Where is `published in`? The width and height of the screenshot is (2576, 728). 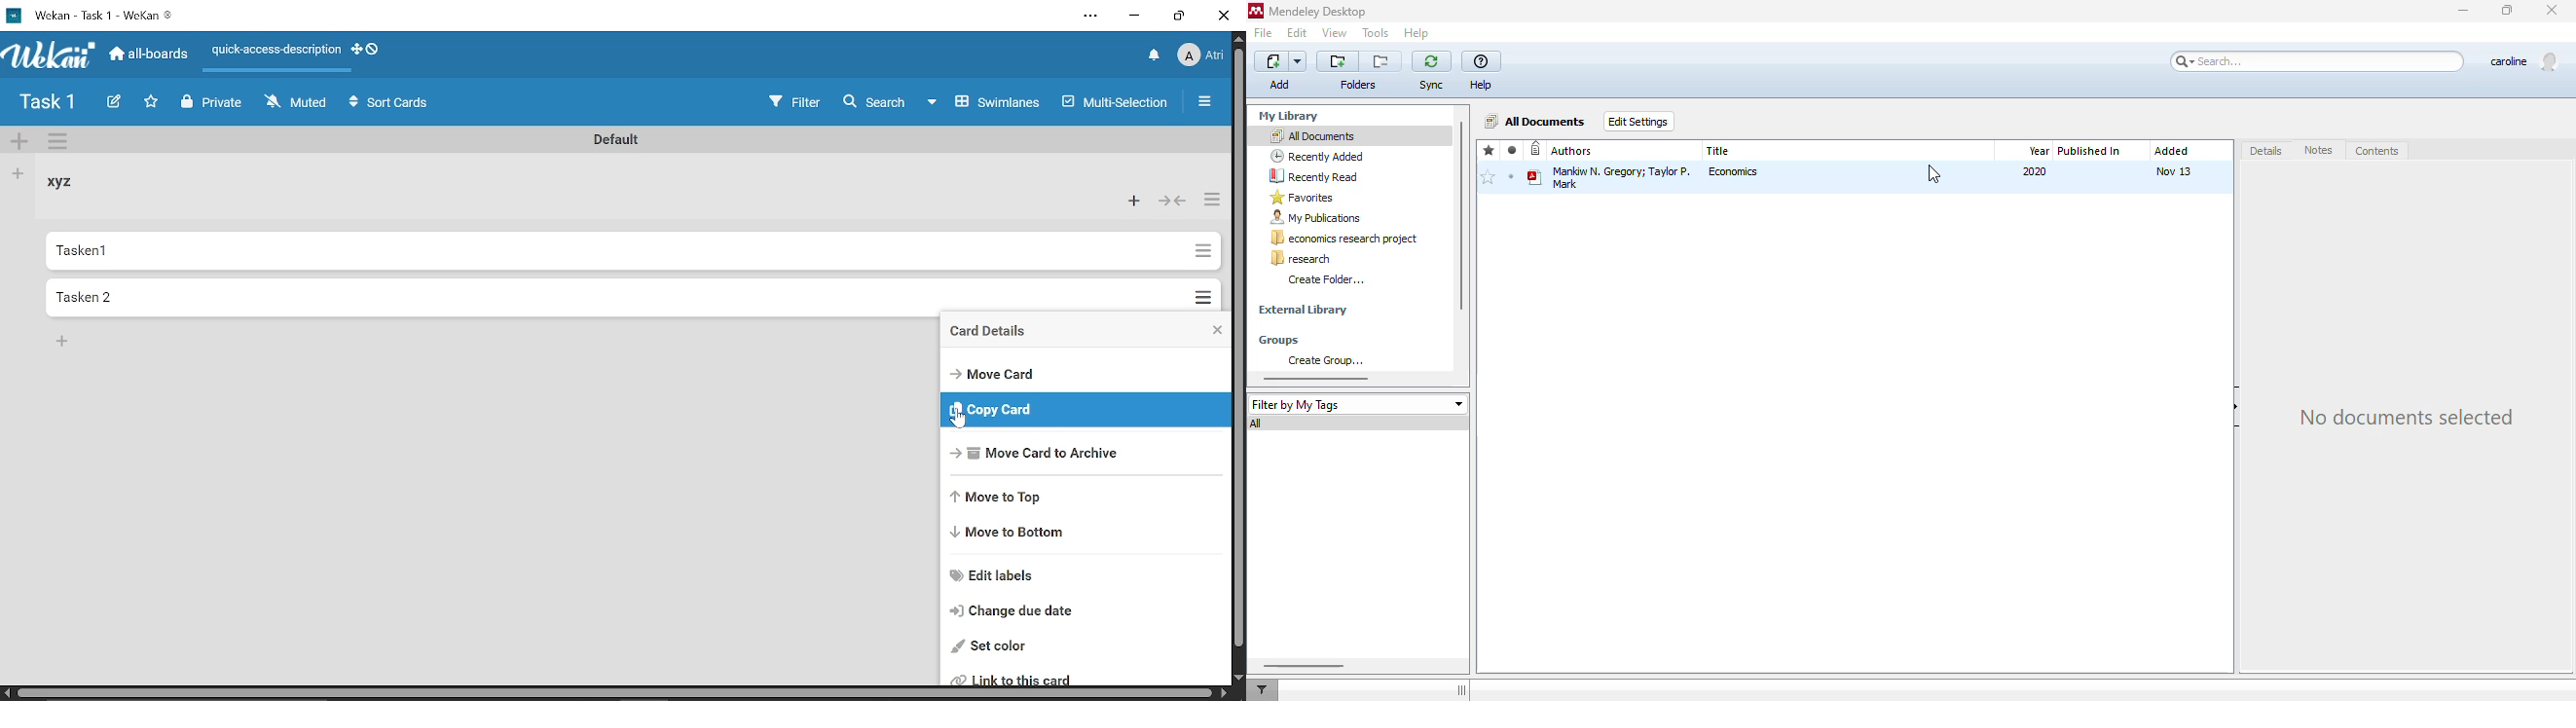 published in is located at coordinates (2089, 151).